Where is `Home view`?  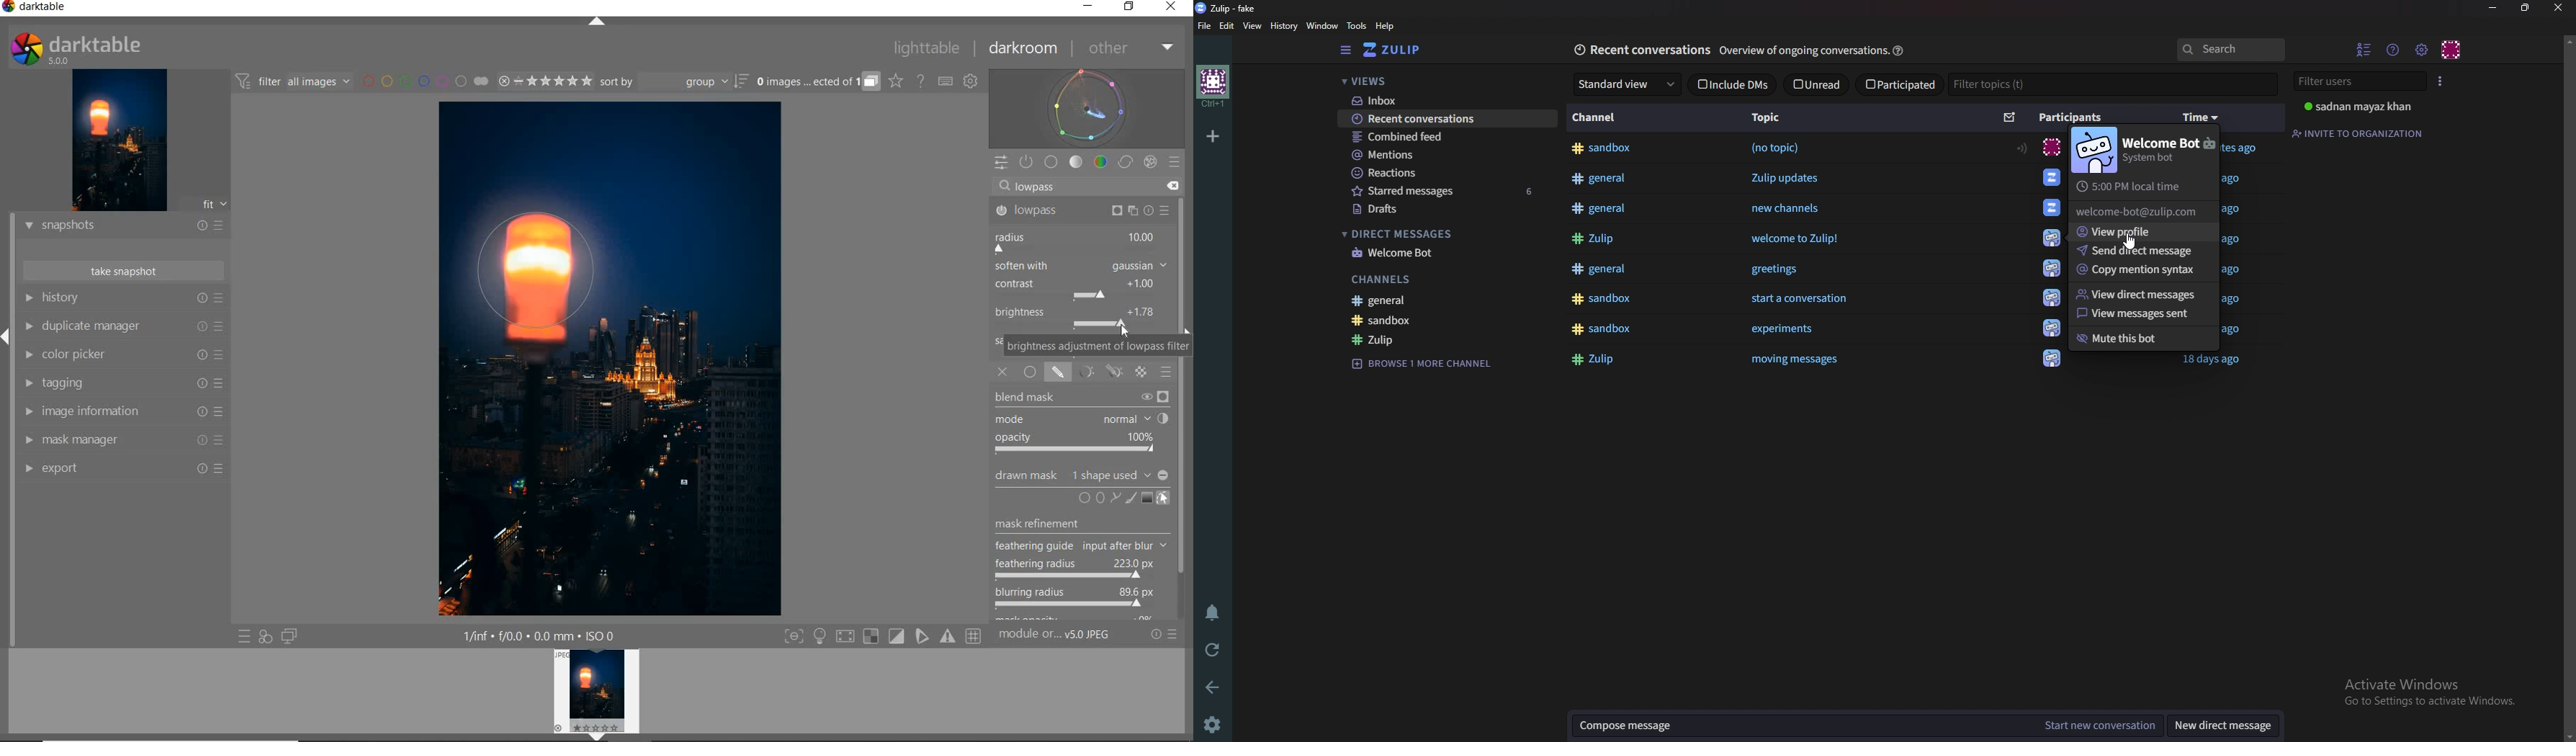
Home view is located at coordinates (1400, 50).